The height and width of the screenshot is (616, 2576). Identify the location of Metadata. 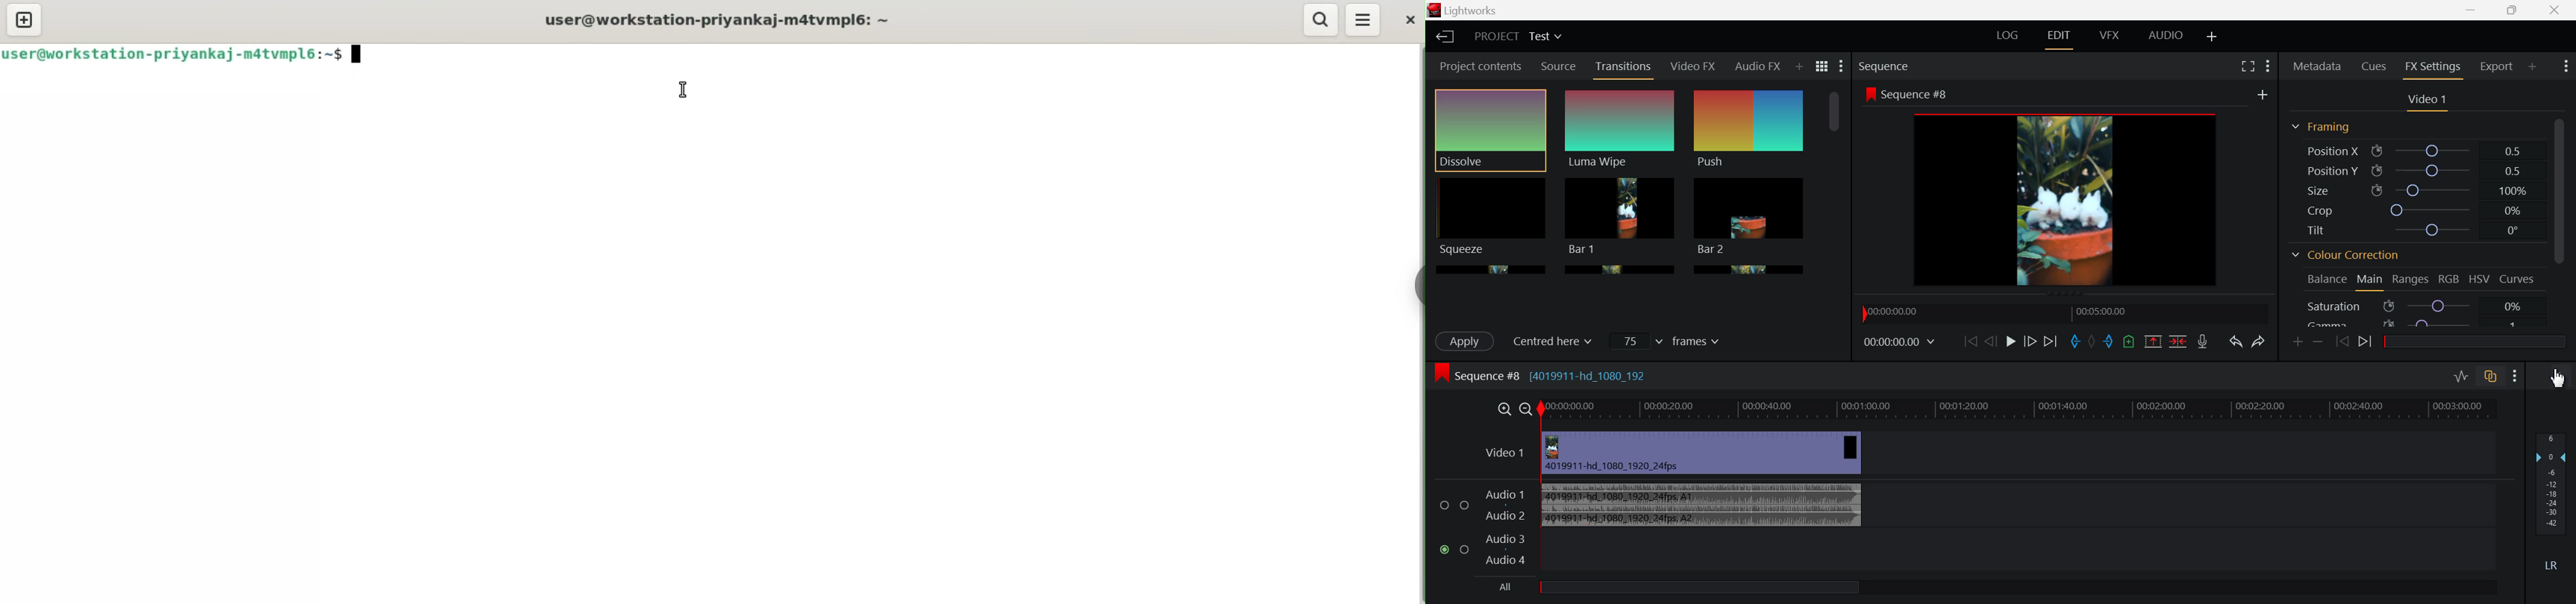
(2318, 66).